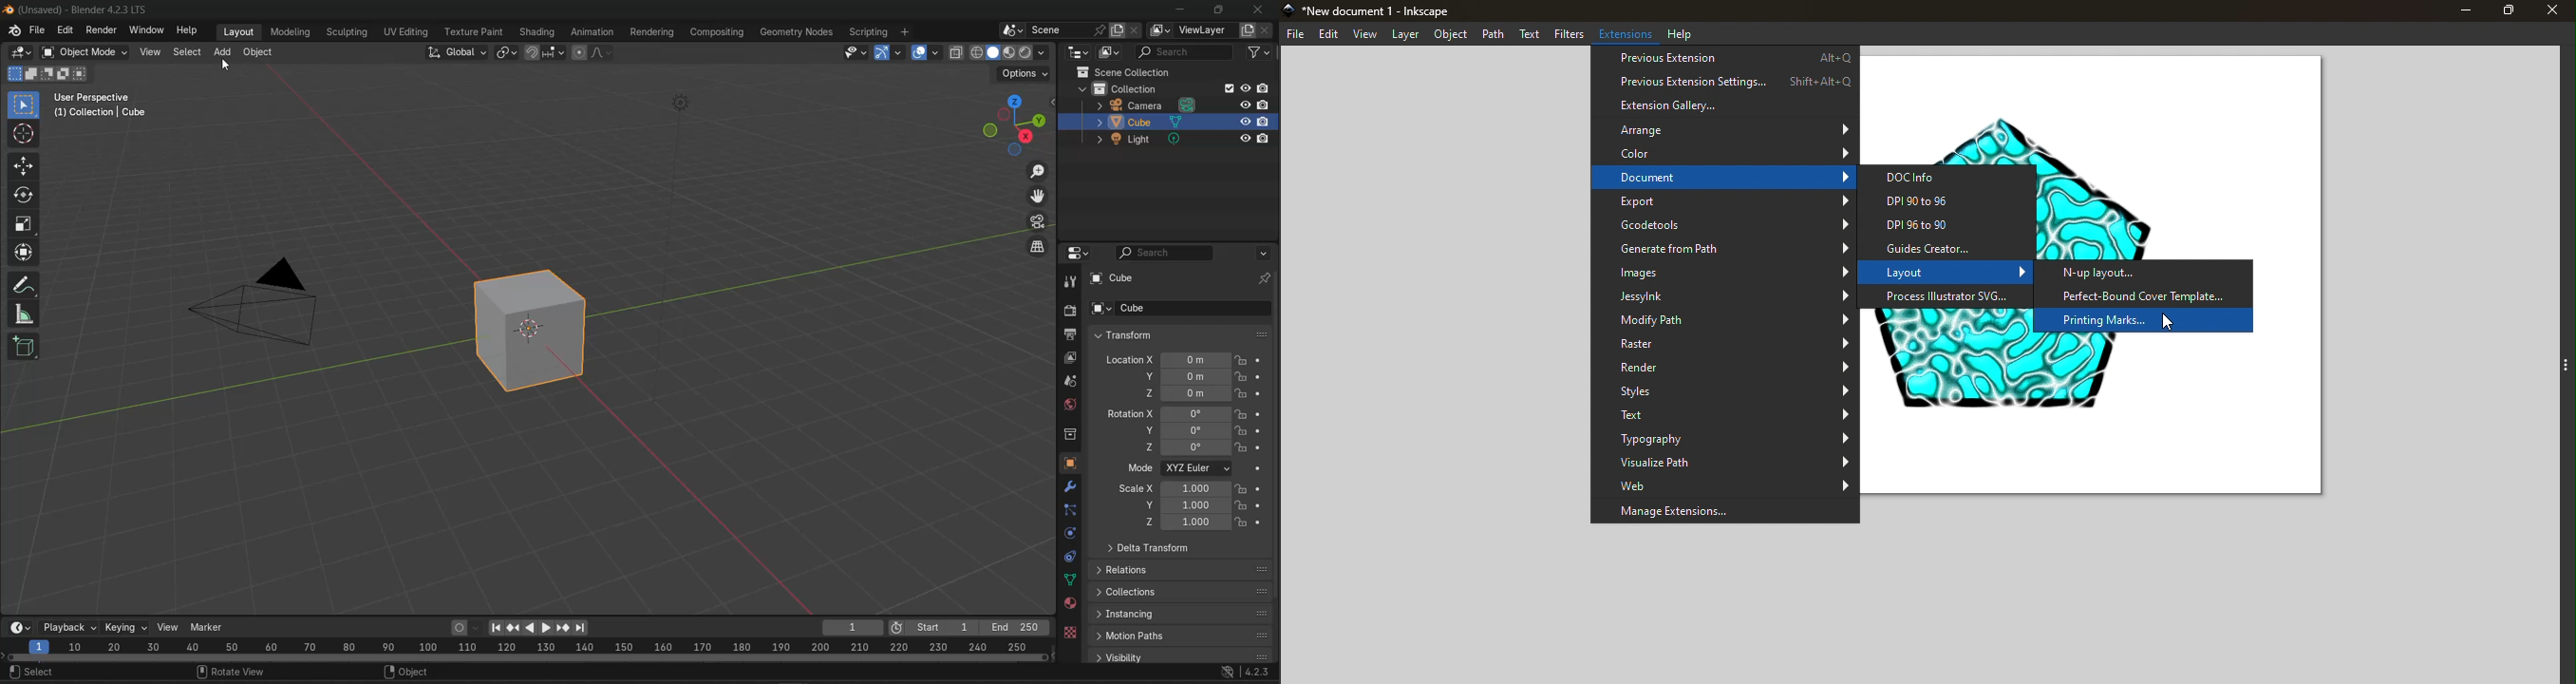 The height and width of the screenshot is (700, 2576). I want to click on output, so click(1071, 335).